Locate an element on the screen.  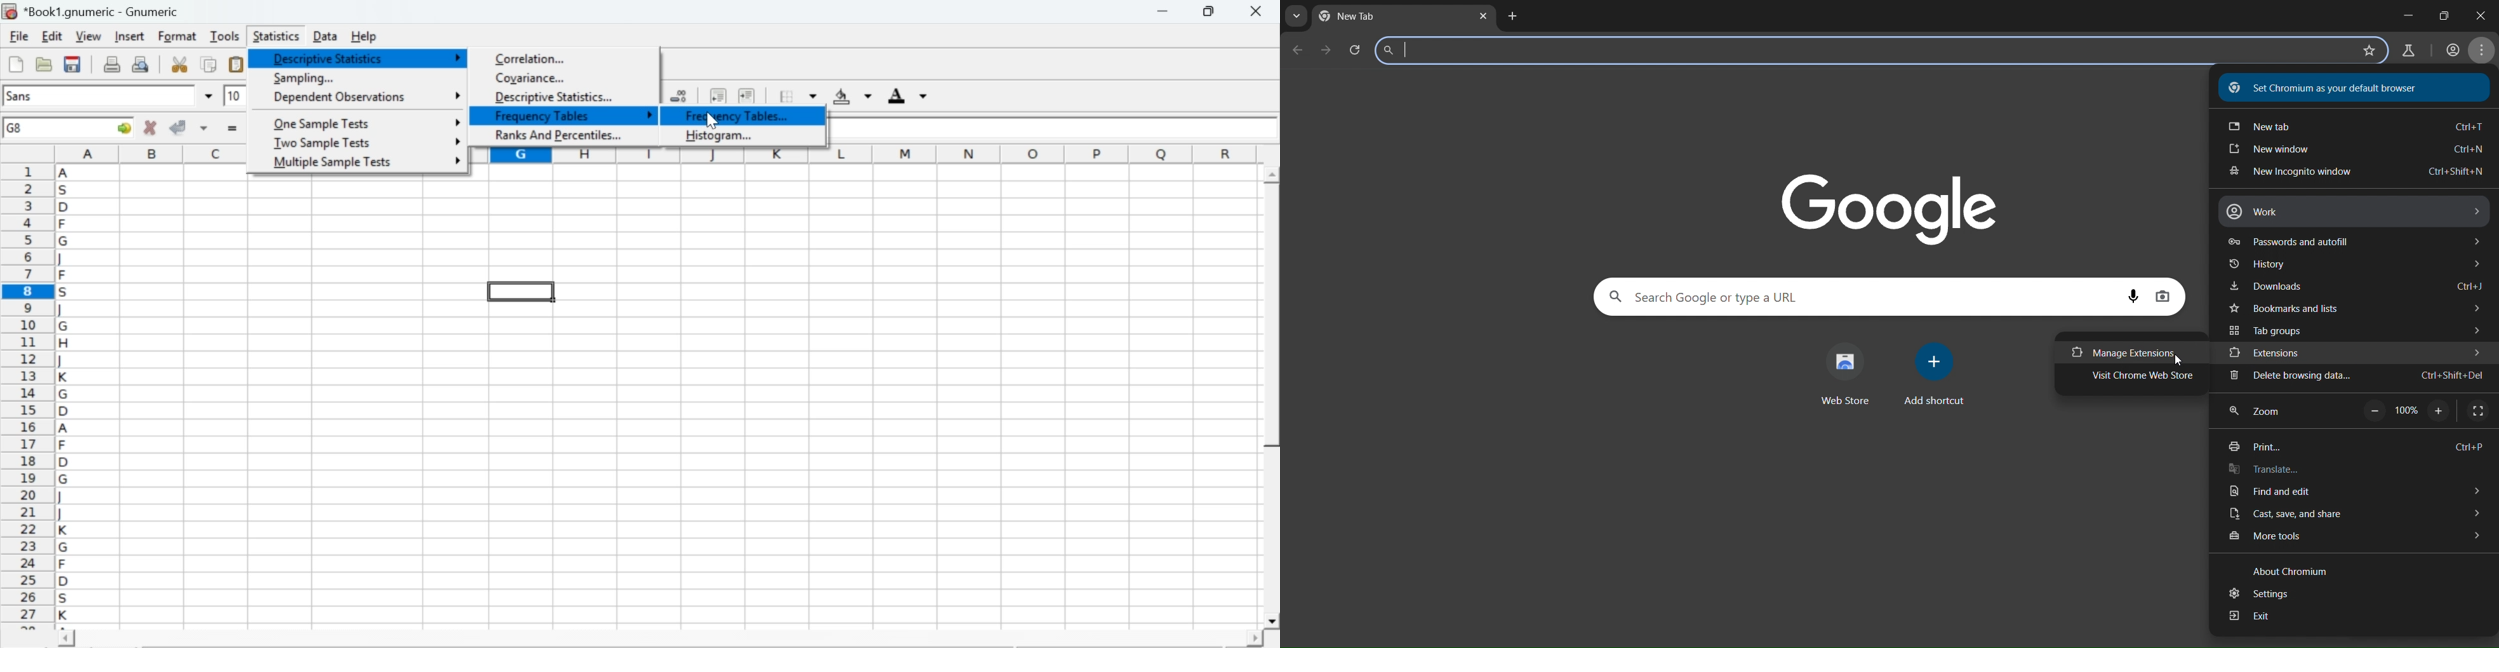
extensions is located at coordinates (2355, 353).